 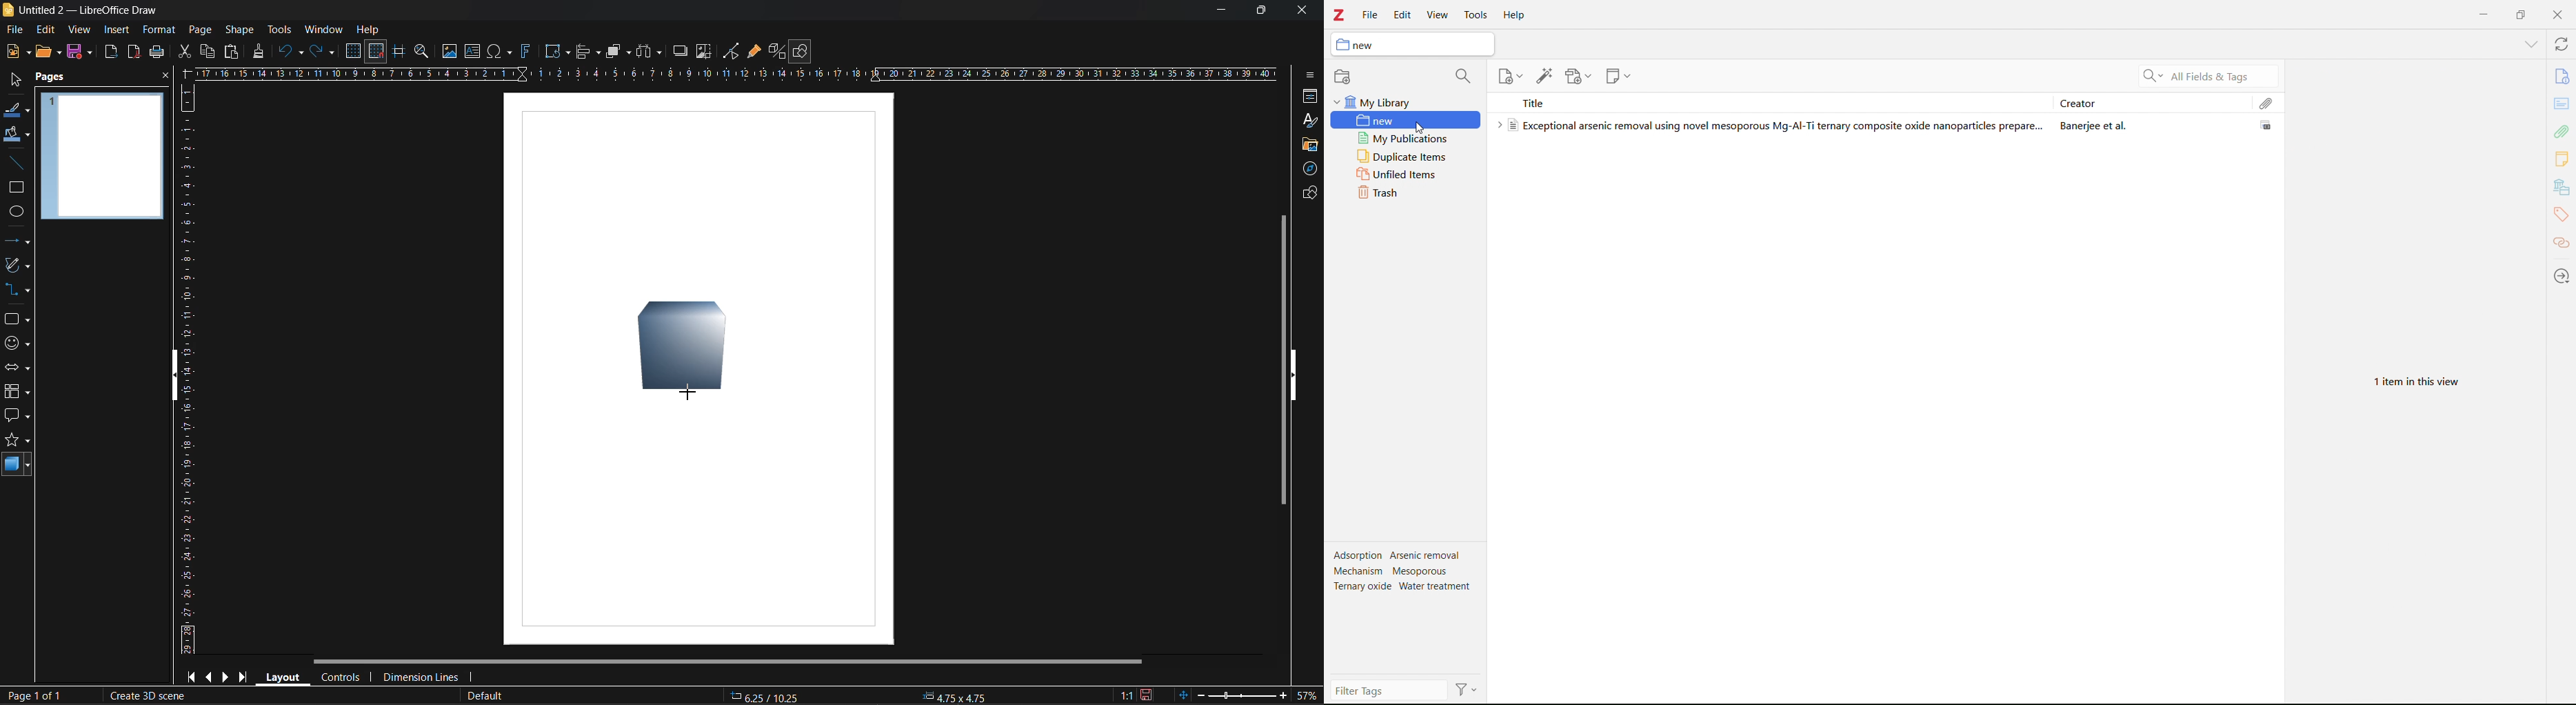 What do you see at coordinates (17, 212) in the screenshot?
I see `ellipse` at bounding box center [17, 212].